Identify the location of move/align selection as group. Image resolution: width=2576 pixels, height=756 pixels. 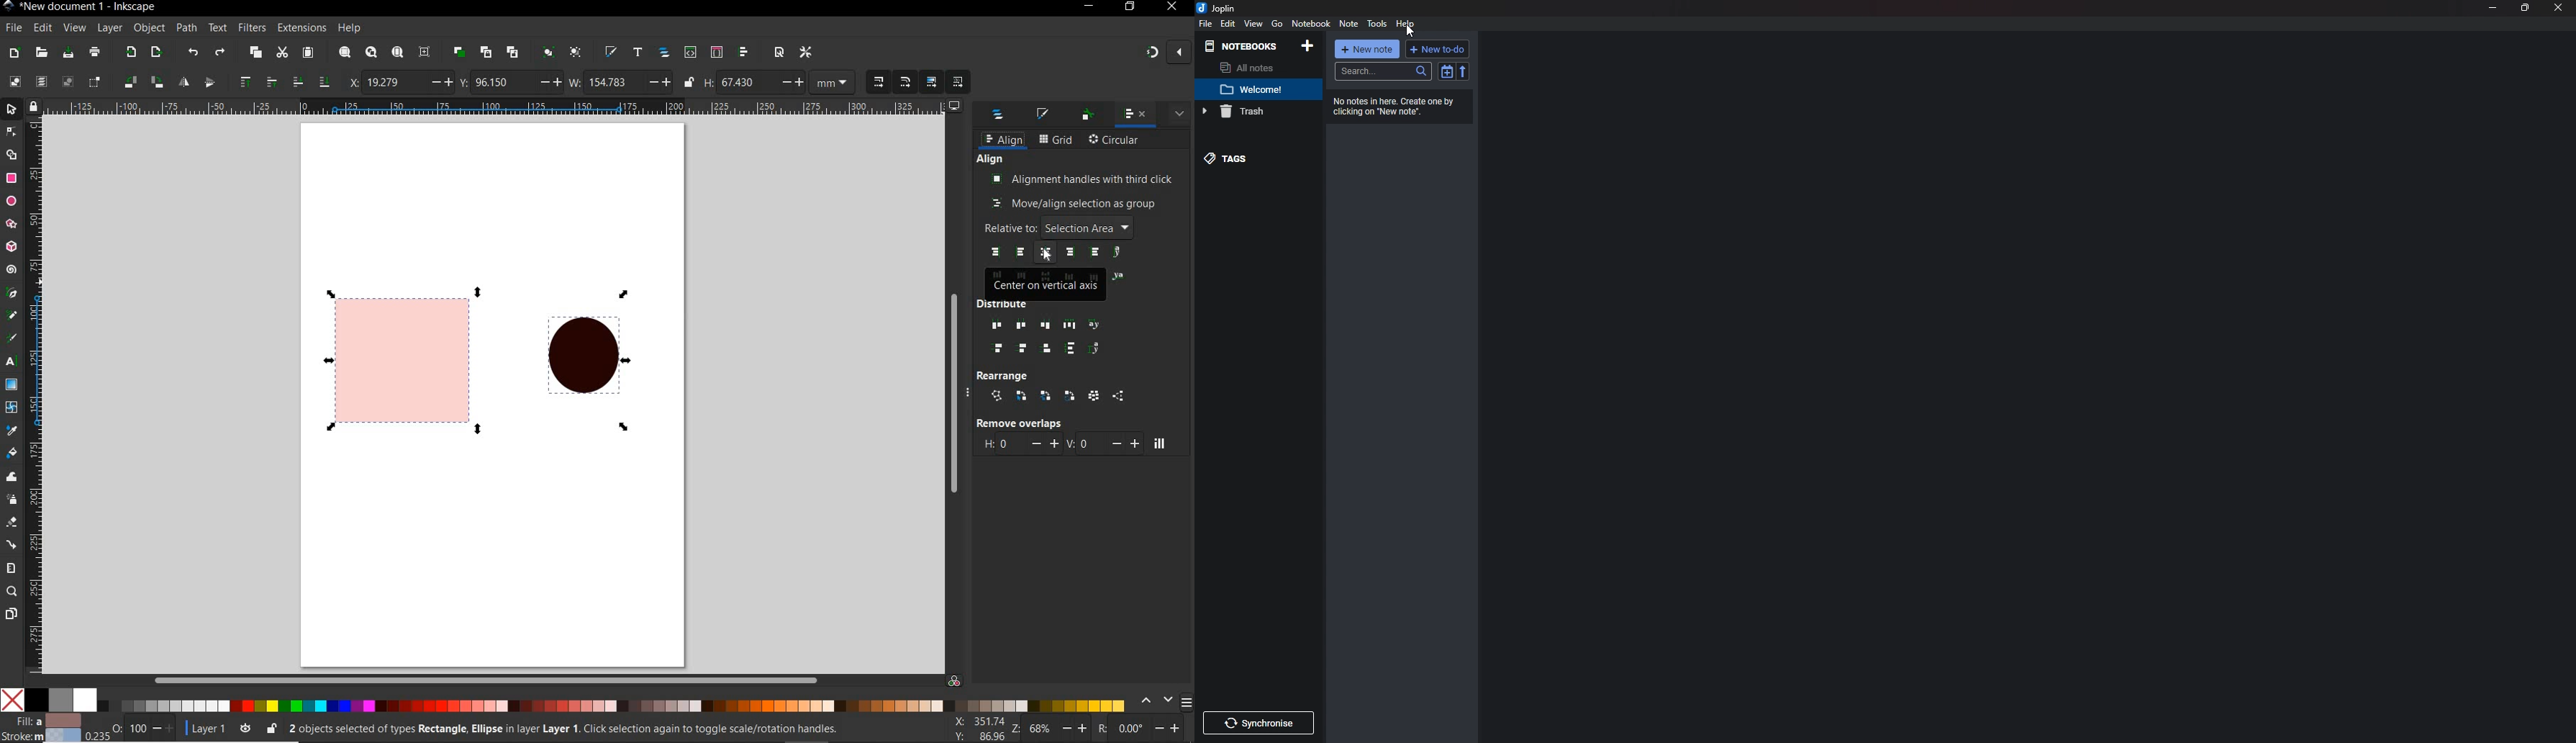
(1075, 204).